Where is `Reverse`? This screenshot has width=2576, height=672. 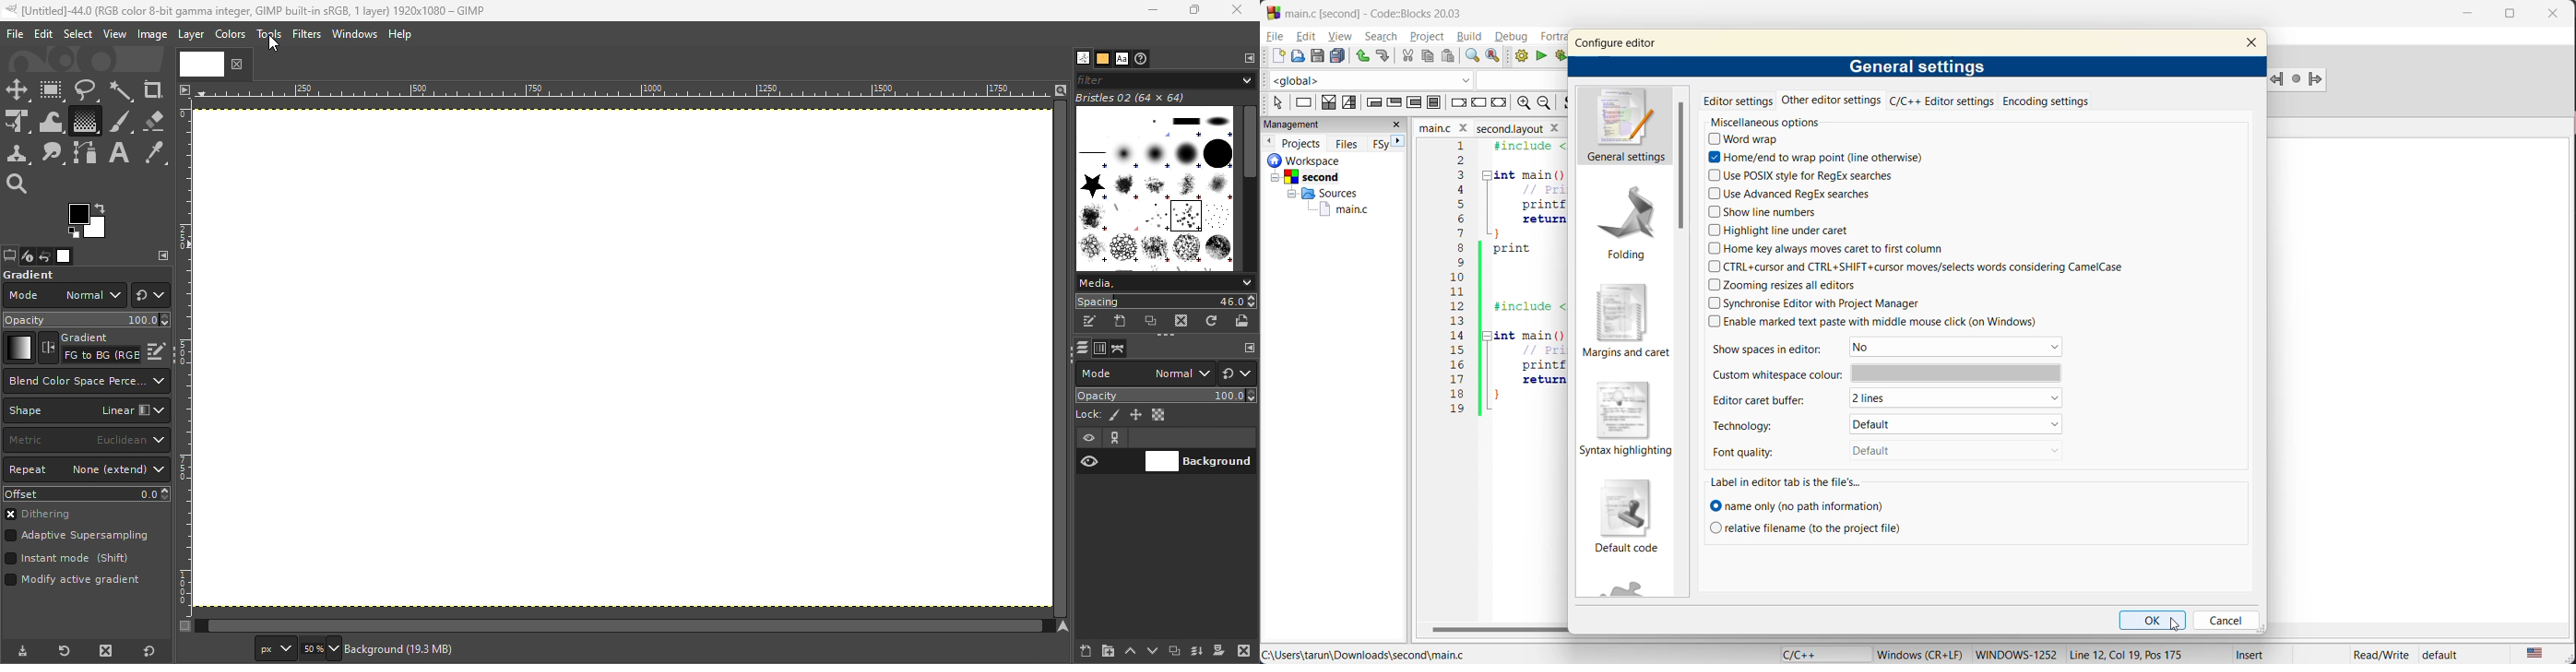 Reverse is located at coordinates (89, 348).